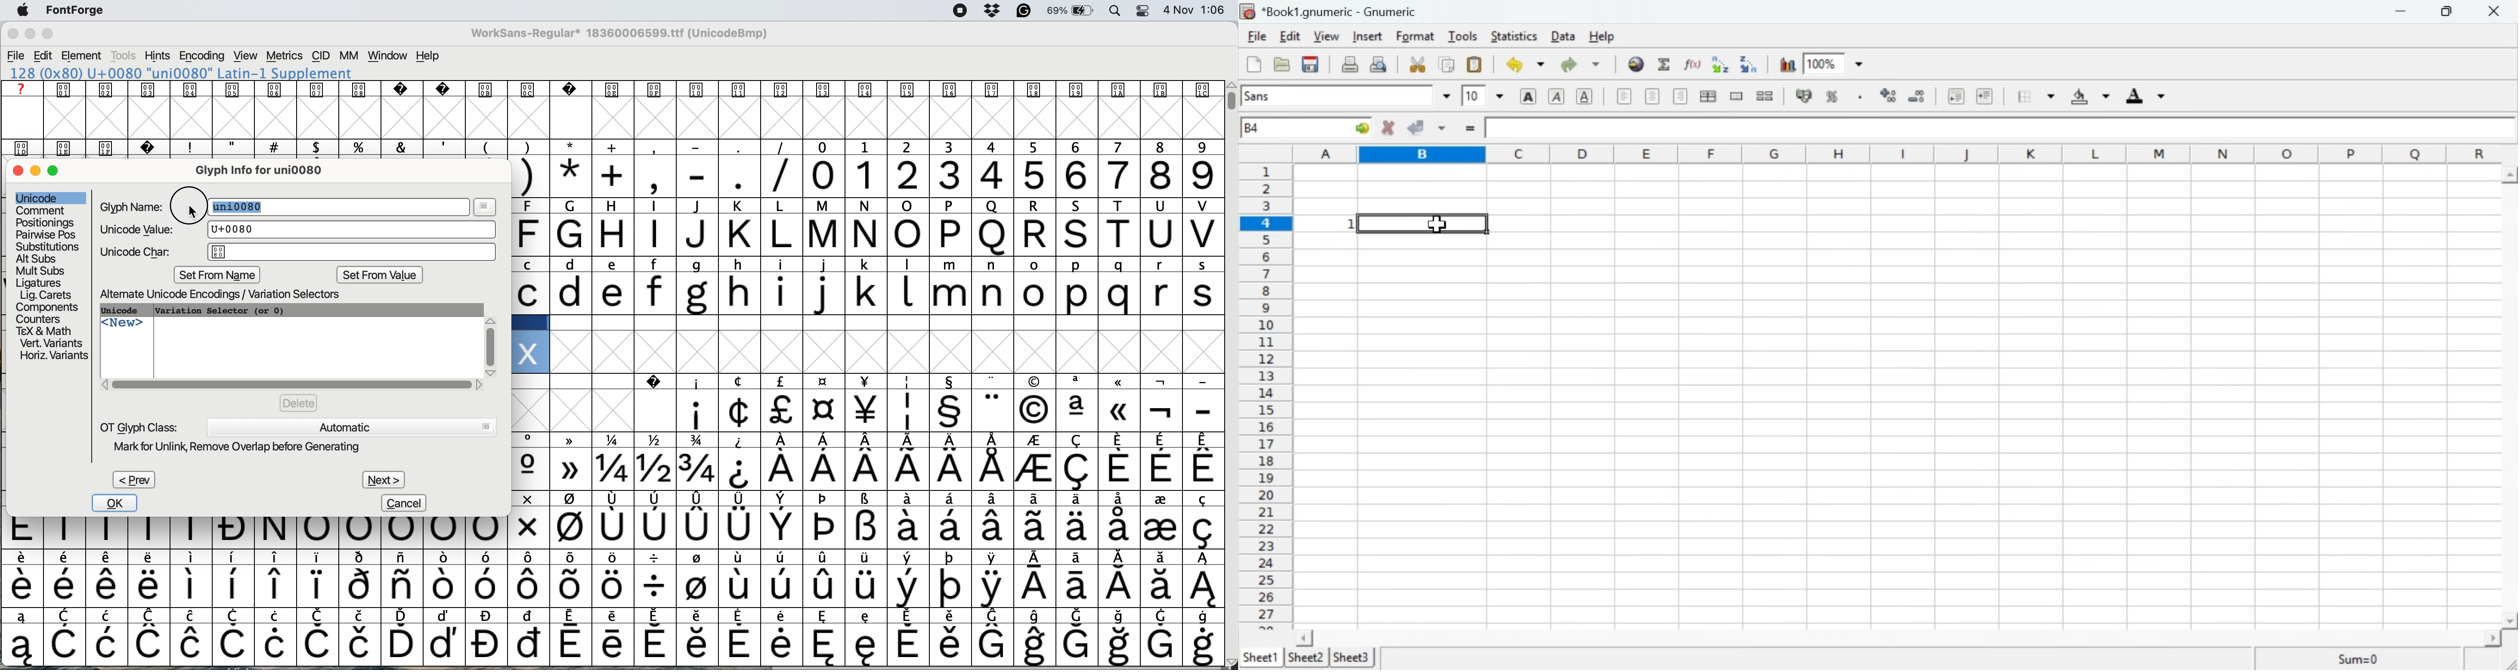  Describe the element at coordinates (244, 56) in the screenshot. I see `view` at that location.